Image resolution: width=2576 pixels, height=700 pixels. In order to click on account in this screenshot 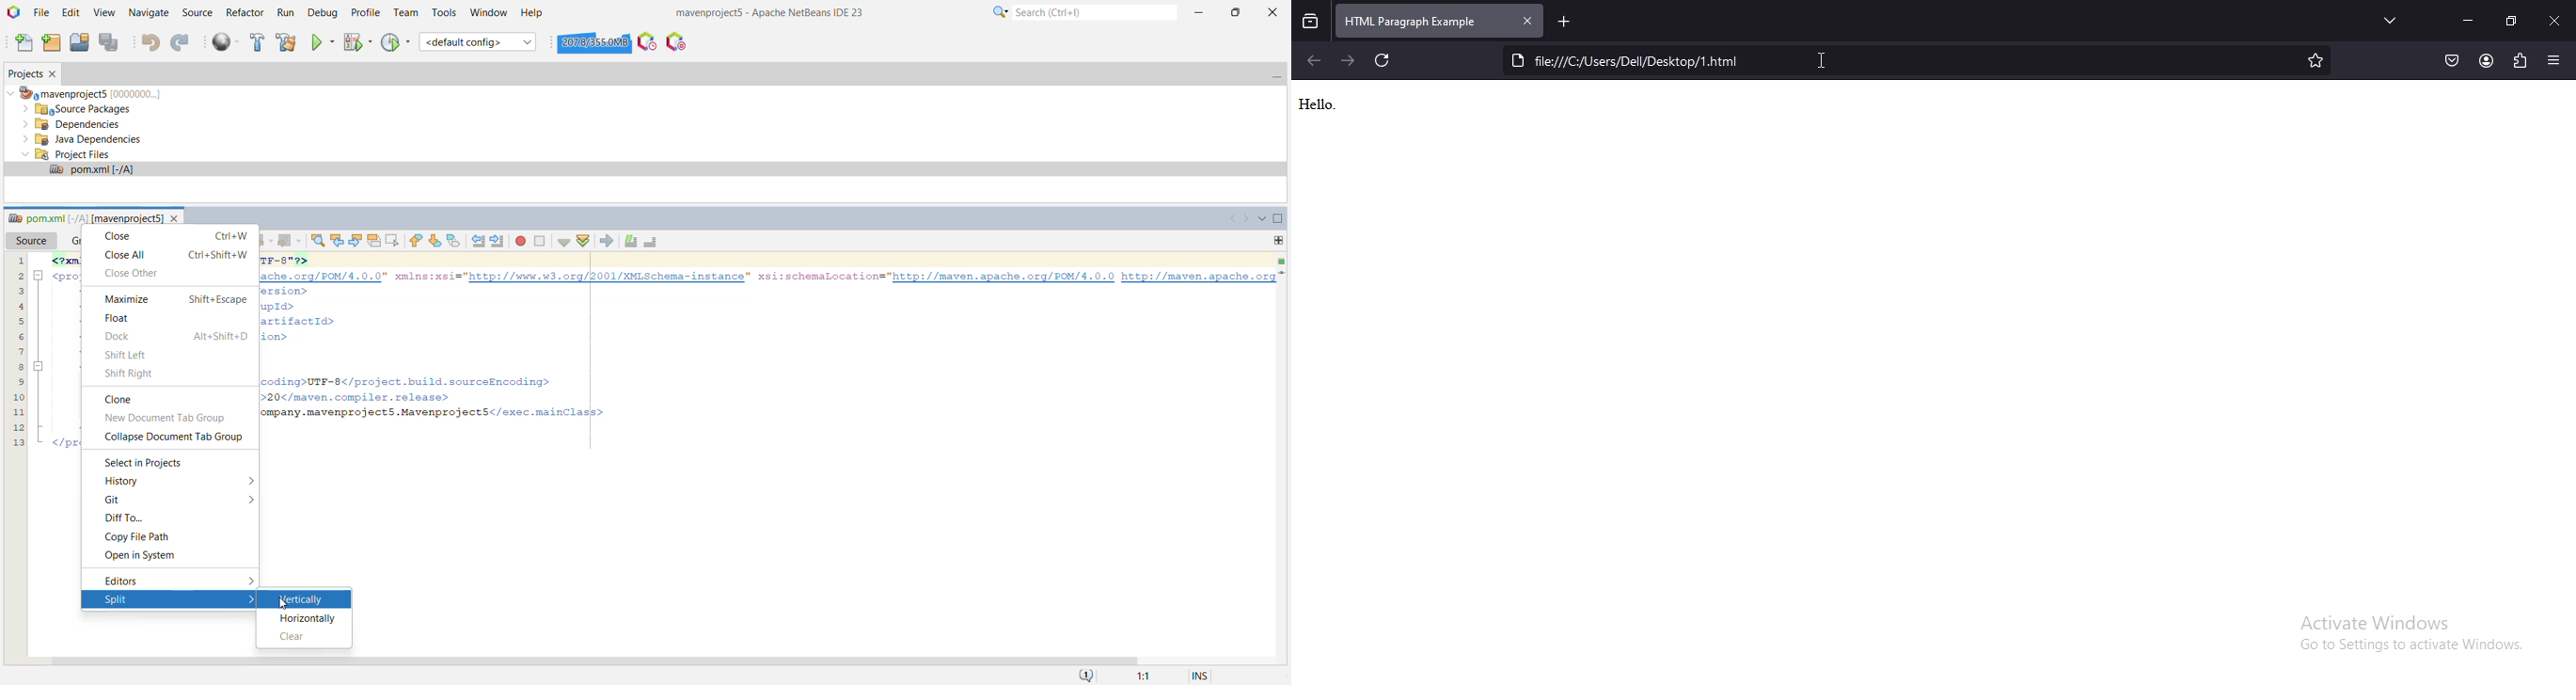, I will do `click(2486, 59)`.